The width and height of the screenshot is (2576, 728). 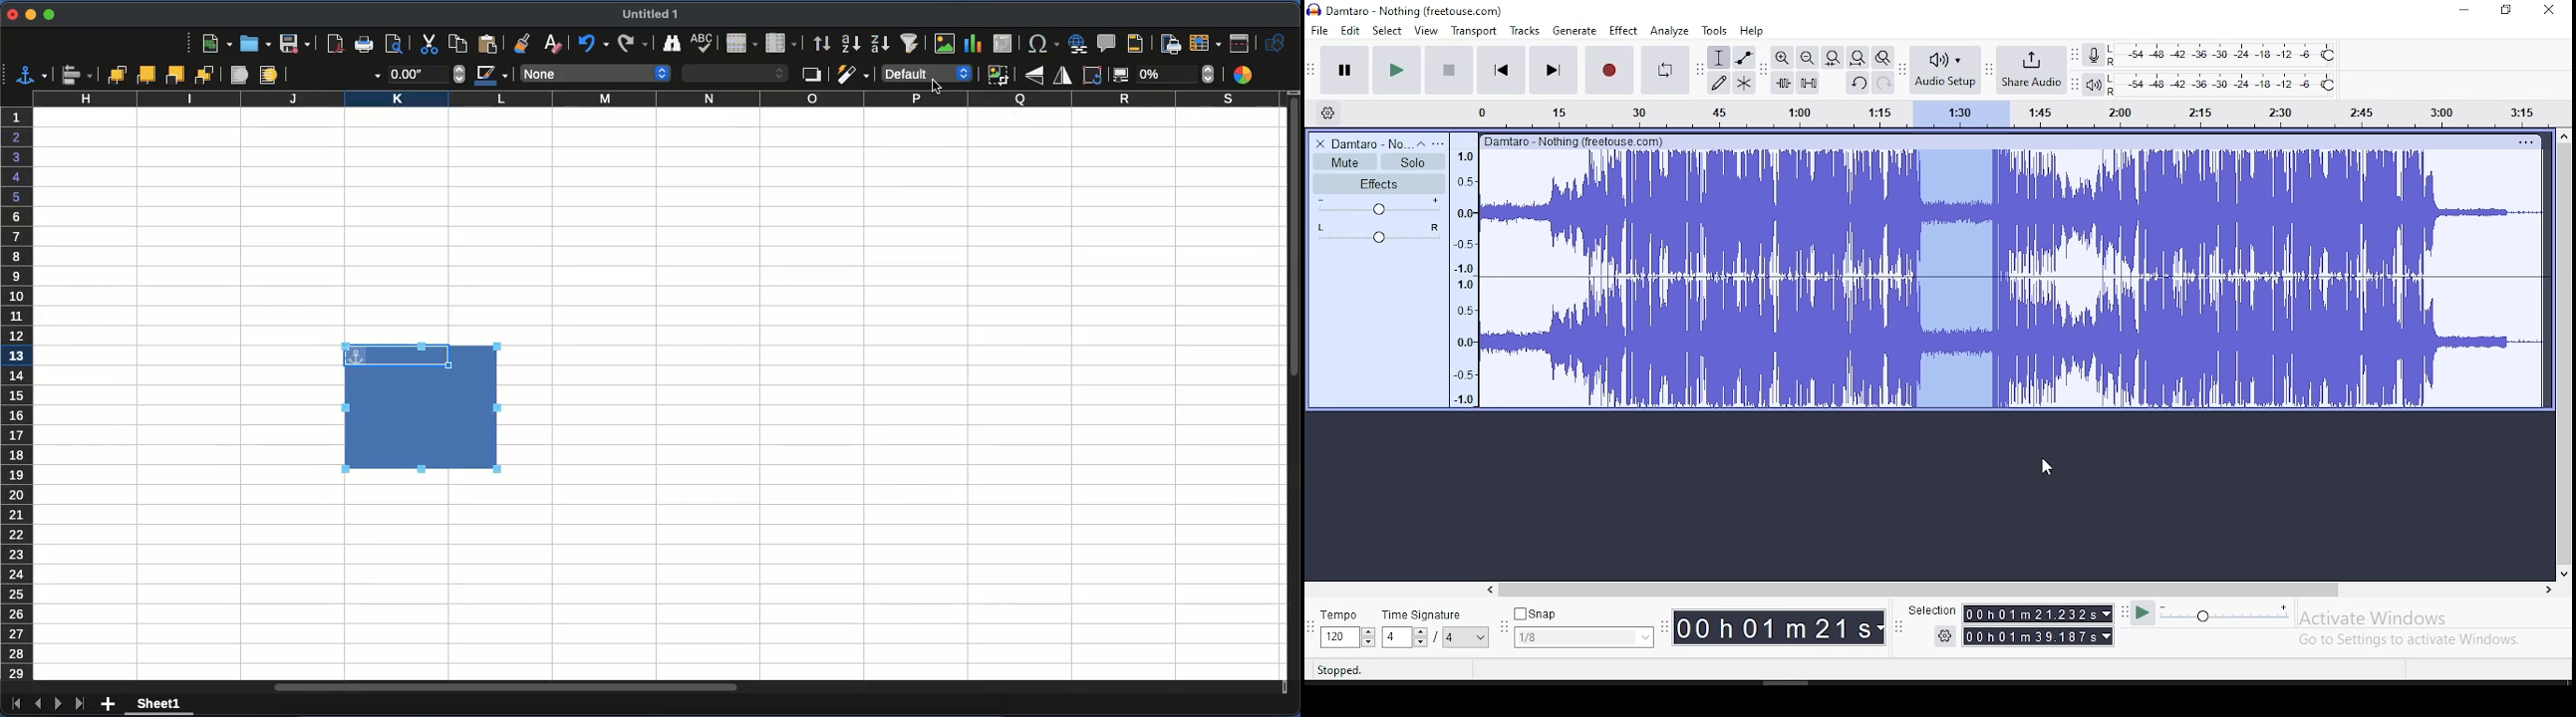 I want to click on , so click(x=2074, y=83).